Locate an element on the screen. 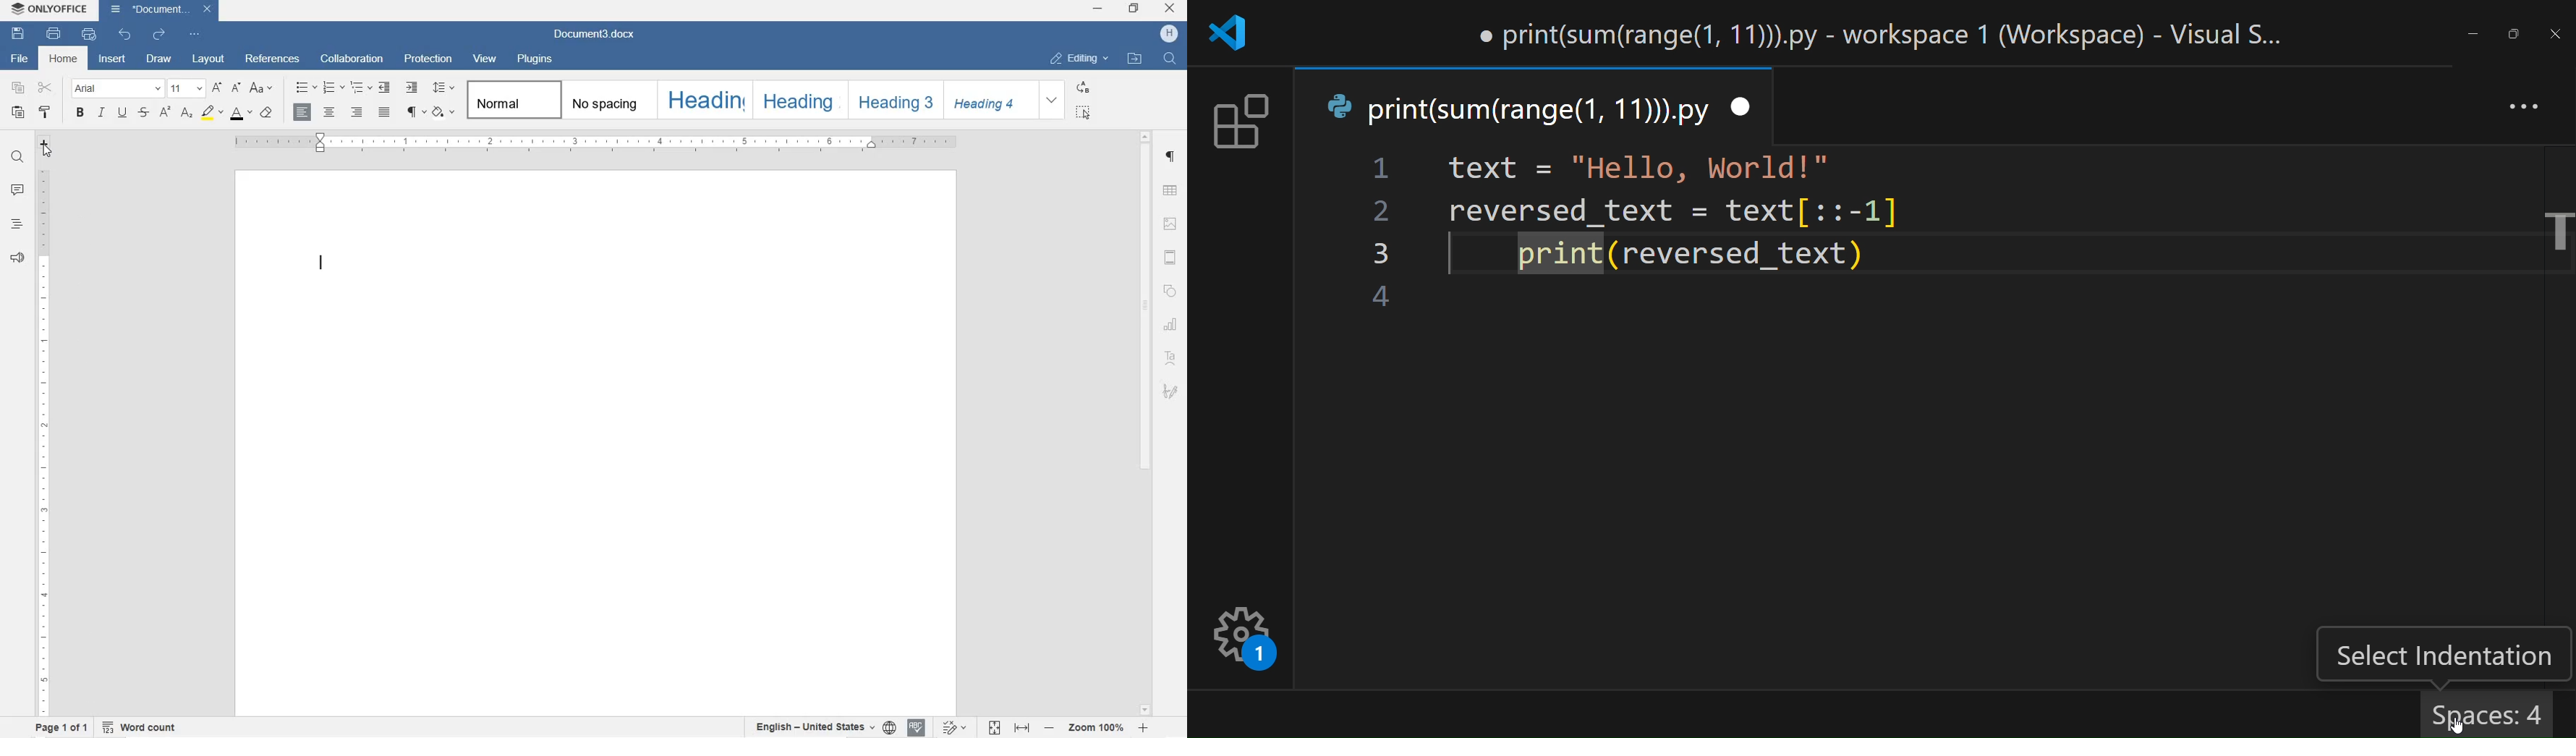 This screenshot has height=756, width=2576. HEADING 4 is located at coordinates (987, 101).